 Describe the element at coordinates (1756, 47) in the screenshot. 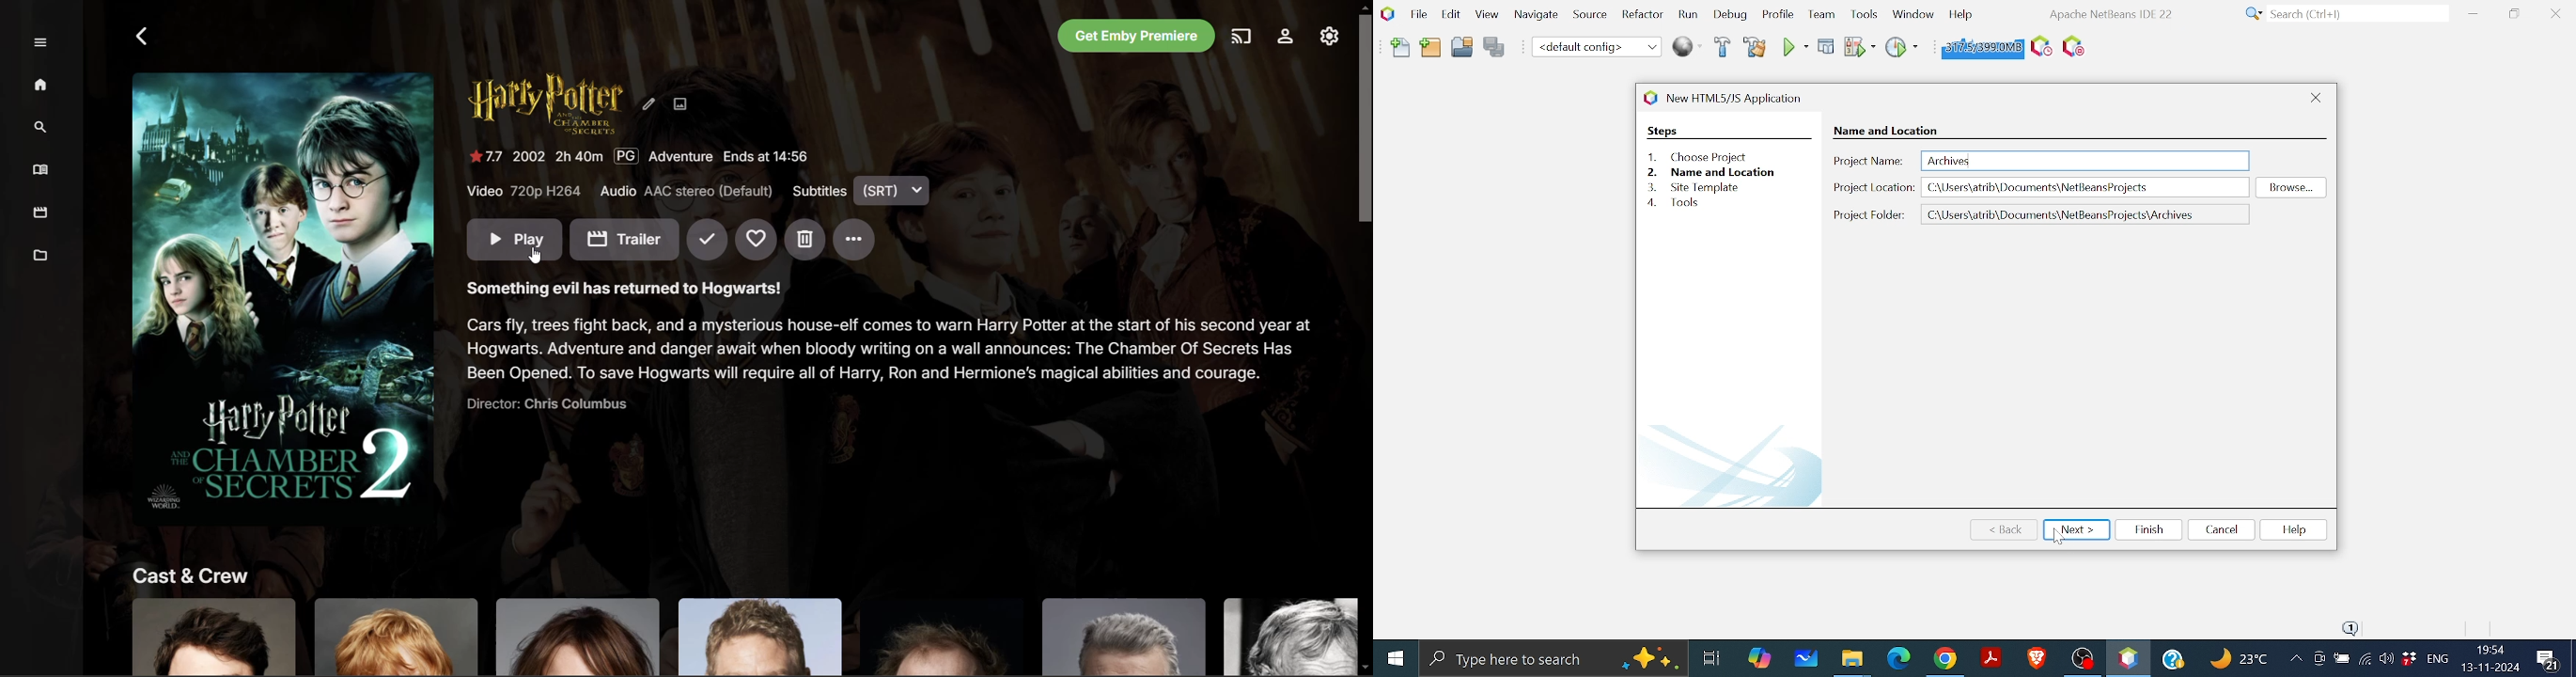

I see `Clean and build` at that location.